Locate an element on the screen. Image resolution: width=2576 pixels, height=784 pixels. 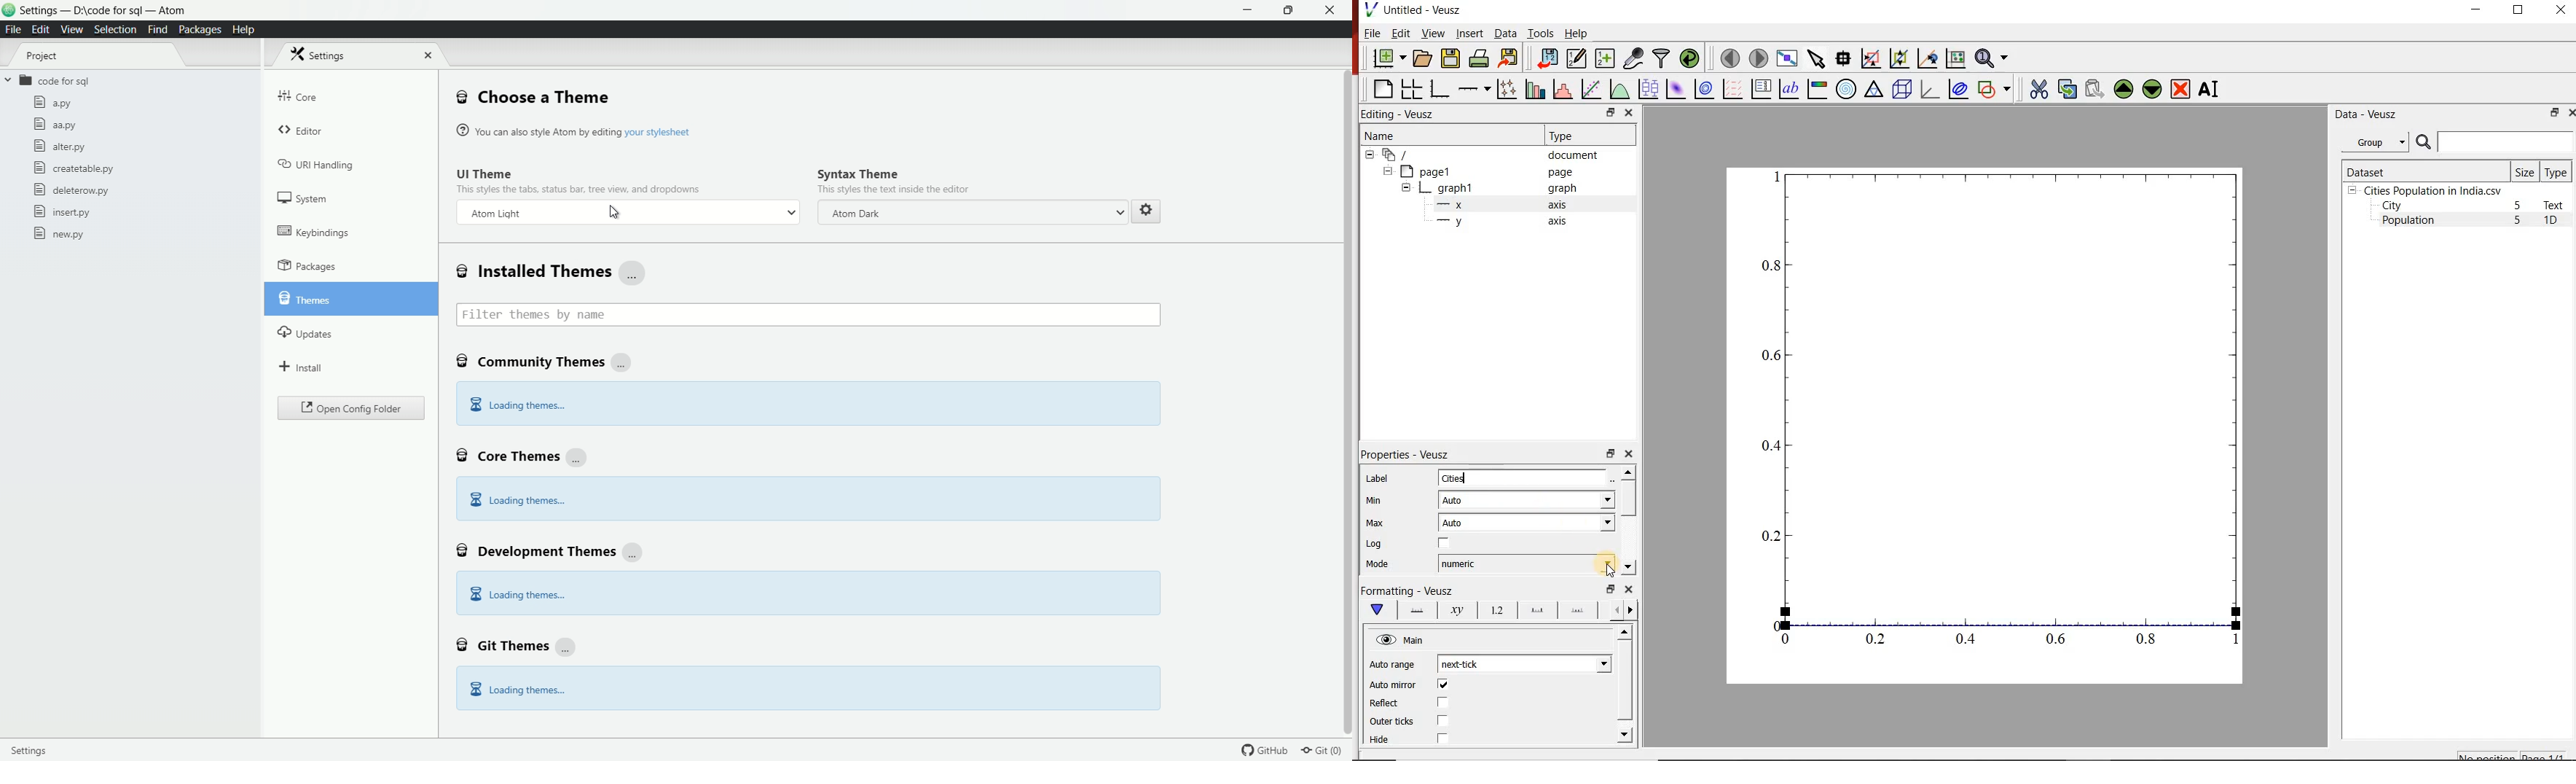
RESTORE is located at coordinates (2518, 10).